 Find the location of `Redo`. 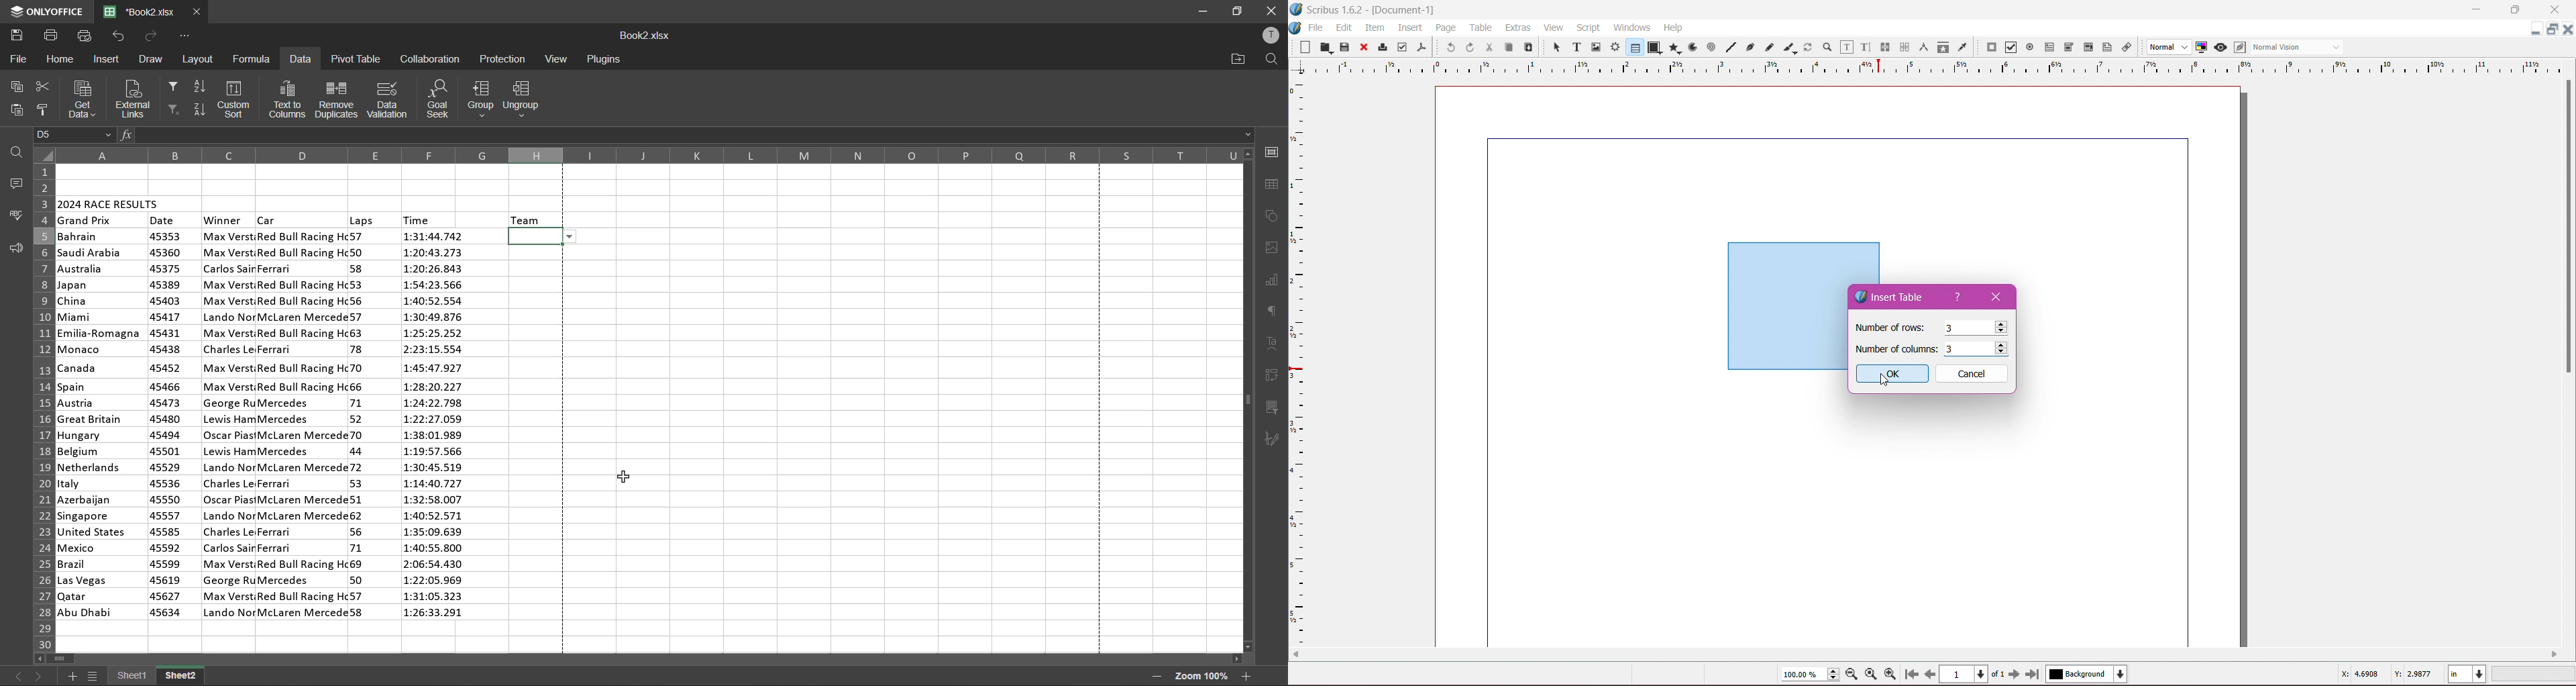

Redo is located at coordinates (1468, 47).